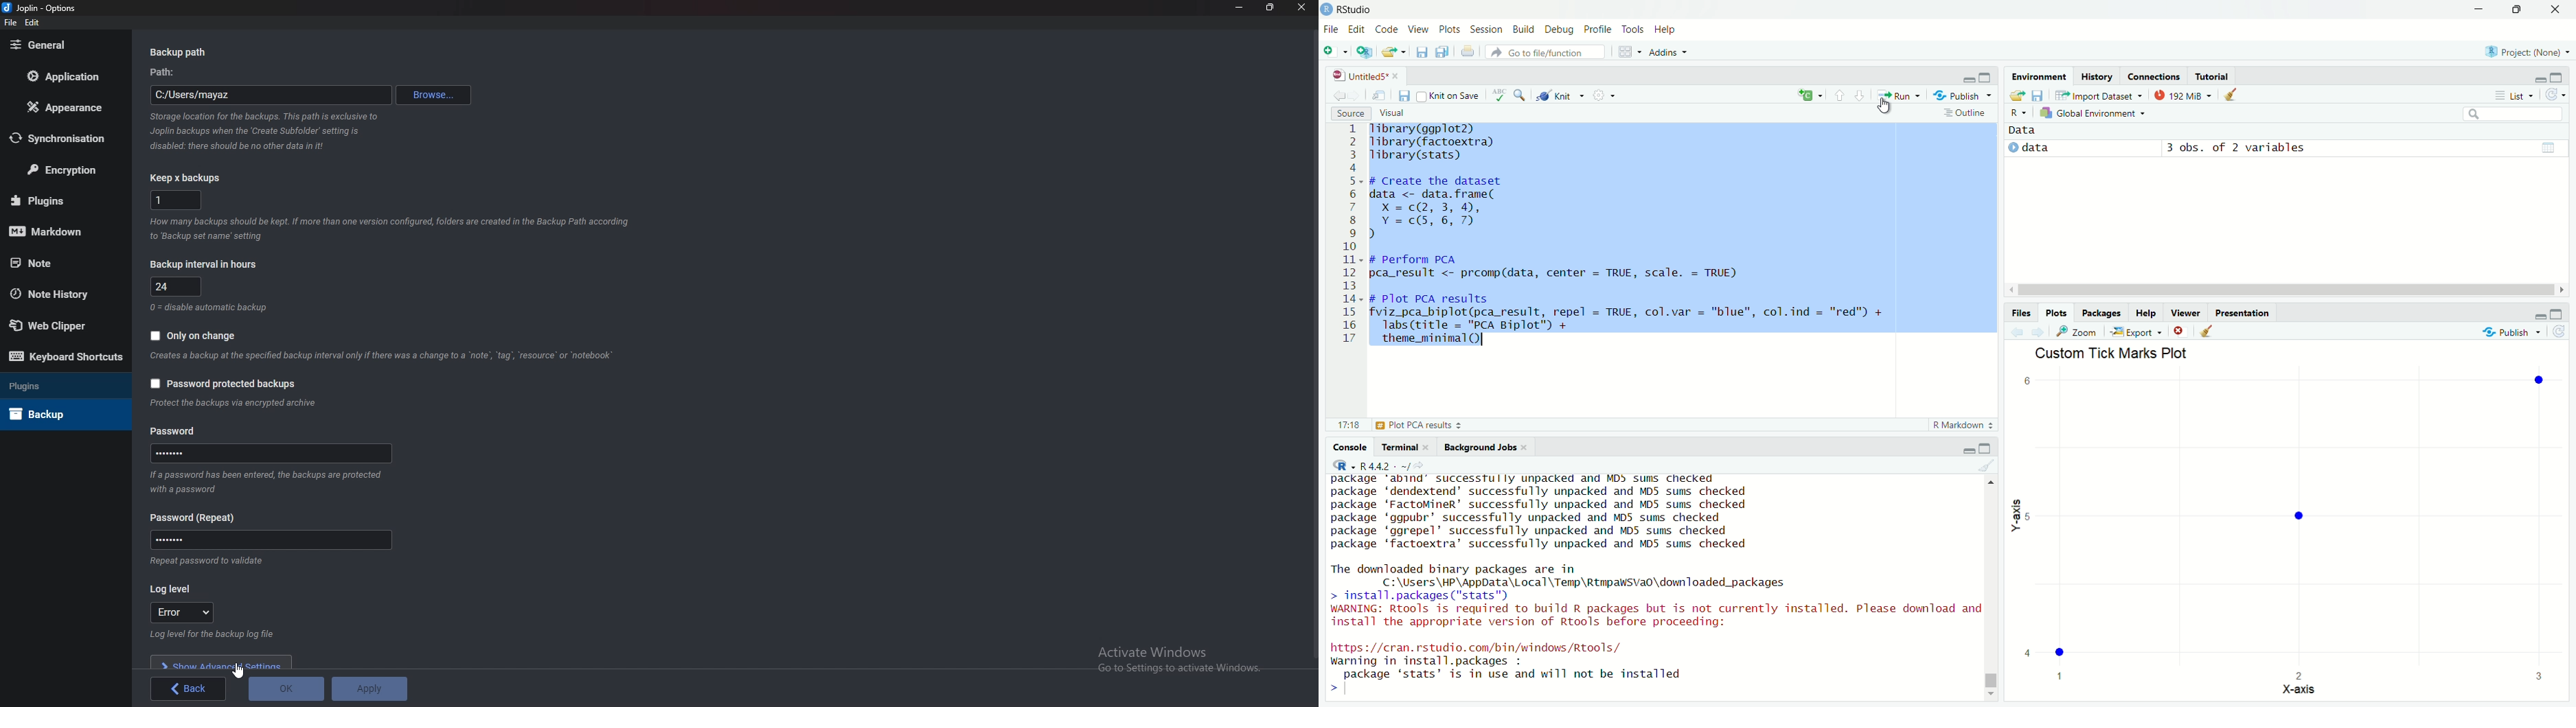  I want to click on go back to previous source, so click(1337, 96).